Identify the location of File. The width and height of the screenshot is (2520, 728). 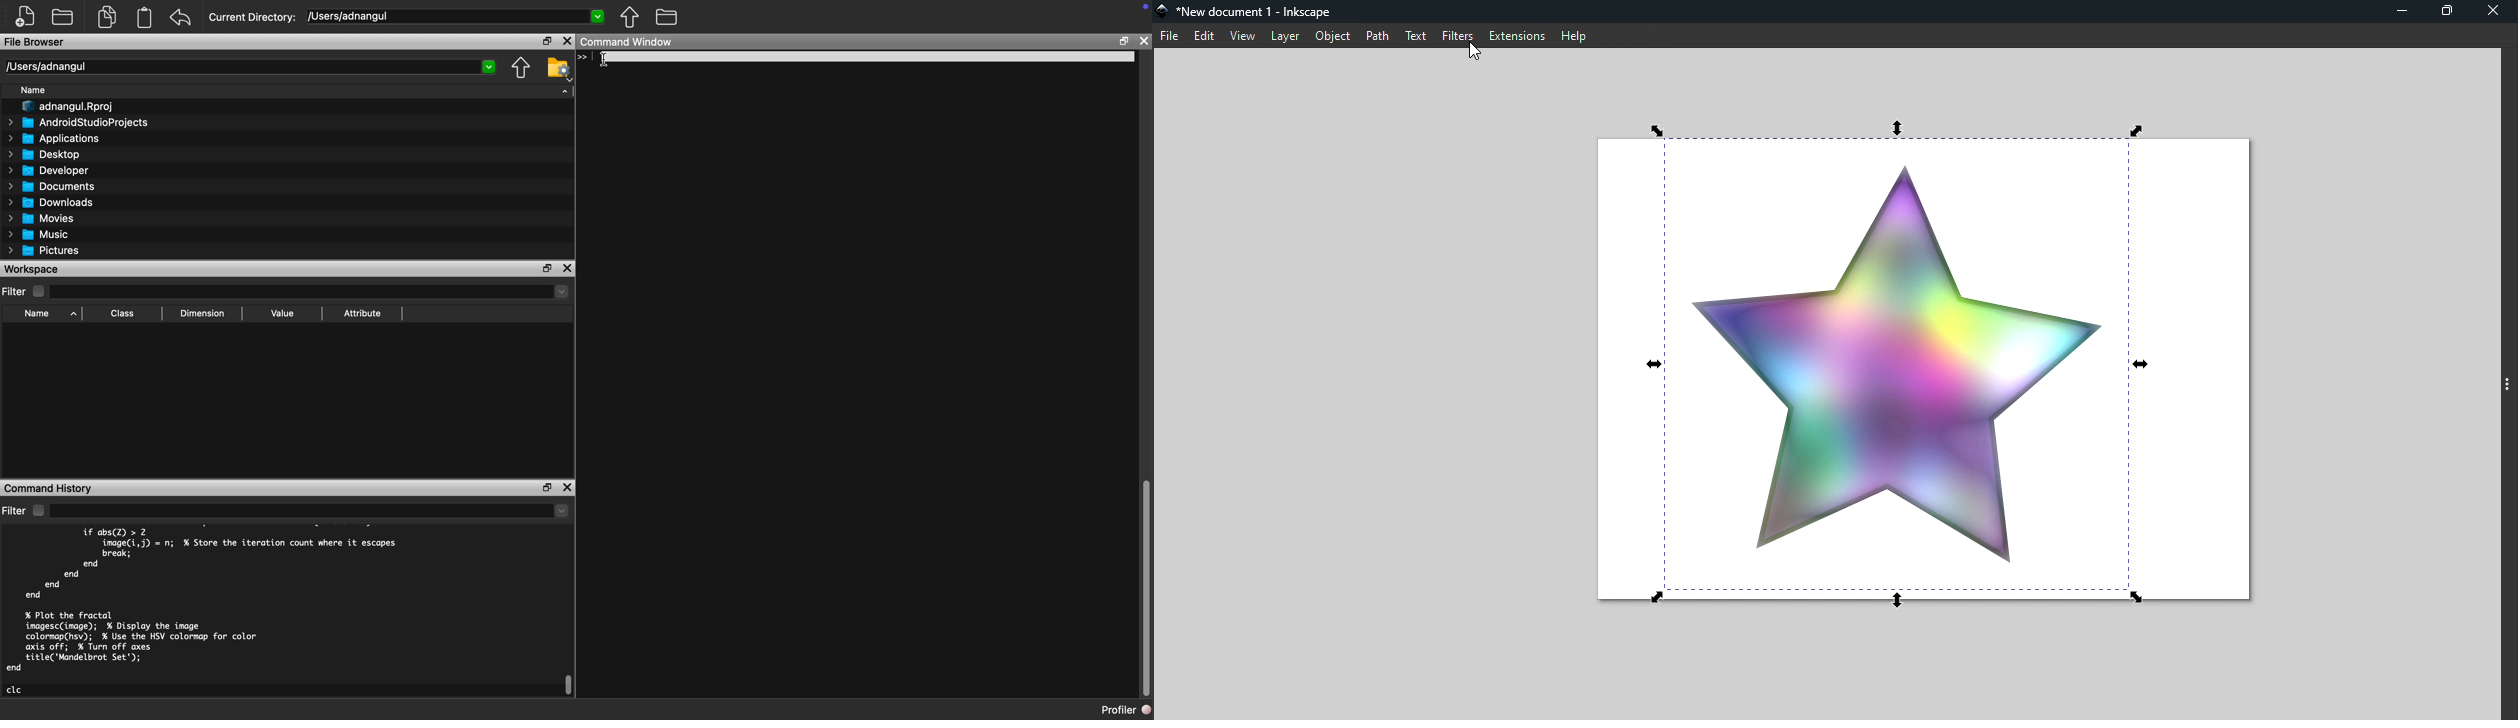
(1169, 35).